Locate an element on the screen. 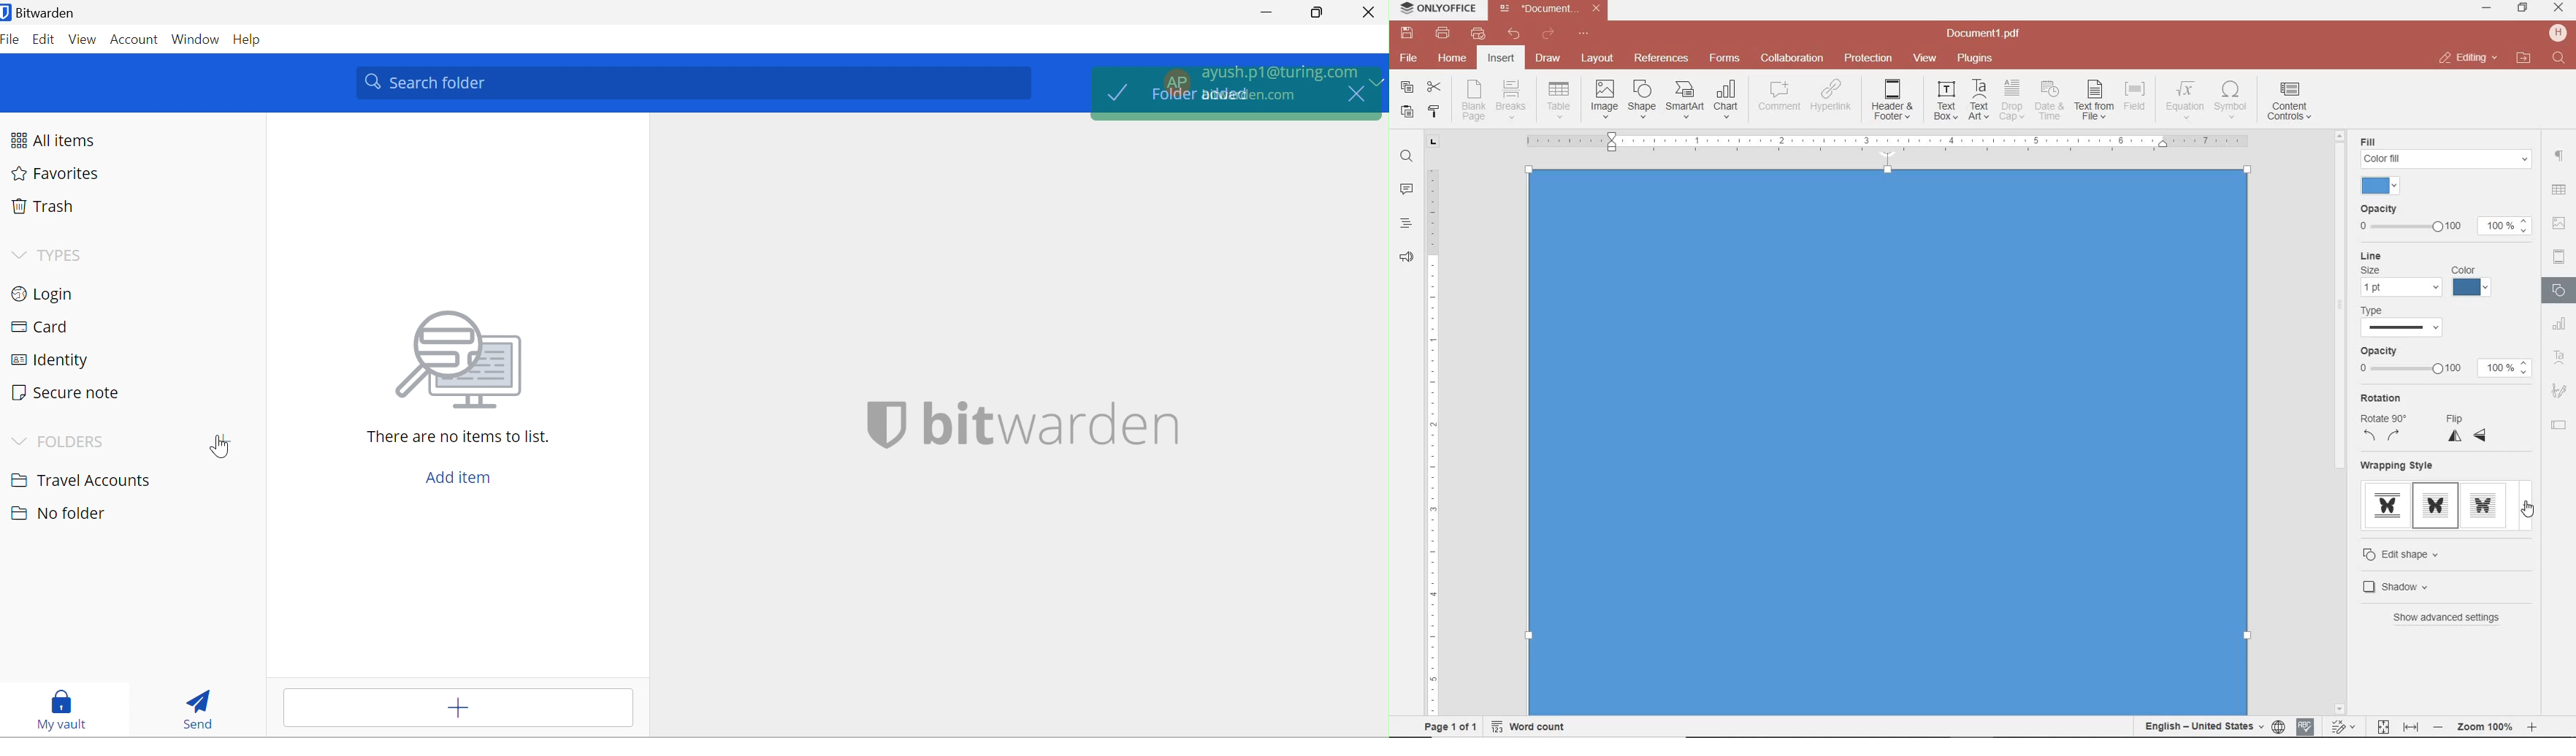 This screenshot has width=2576, height=756. fit to page and width is located at coordinates (2395, 727).